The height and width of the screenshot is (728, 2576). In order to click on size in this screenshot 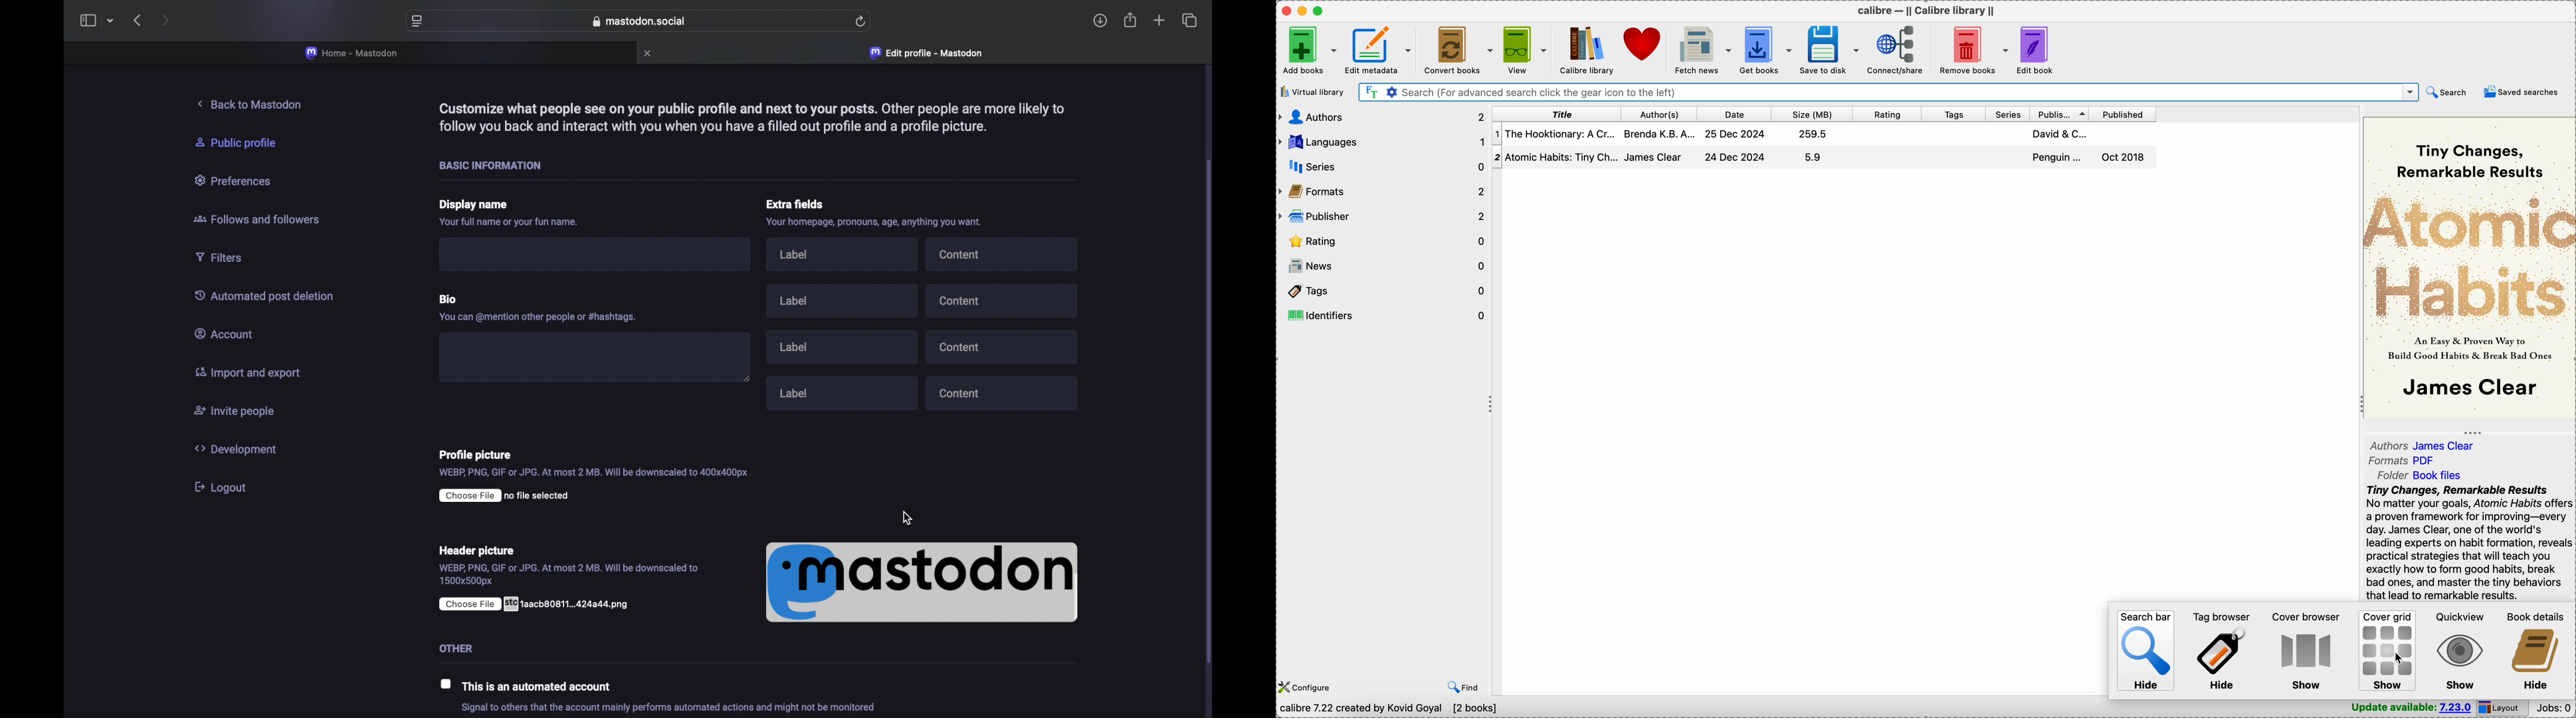, I will do `click(1812, 114)`.